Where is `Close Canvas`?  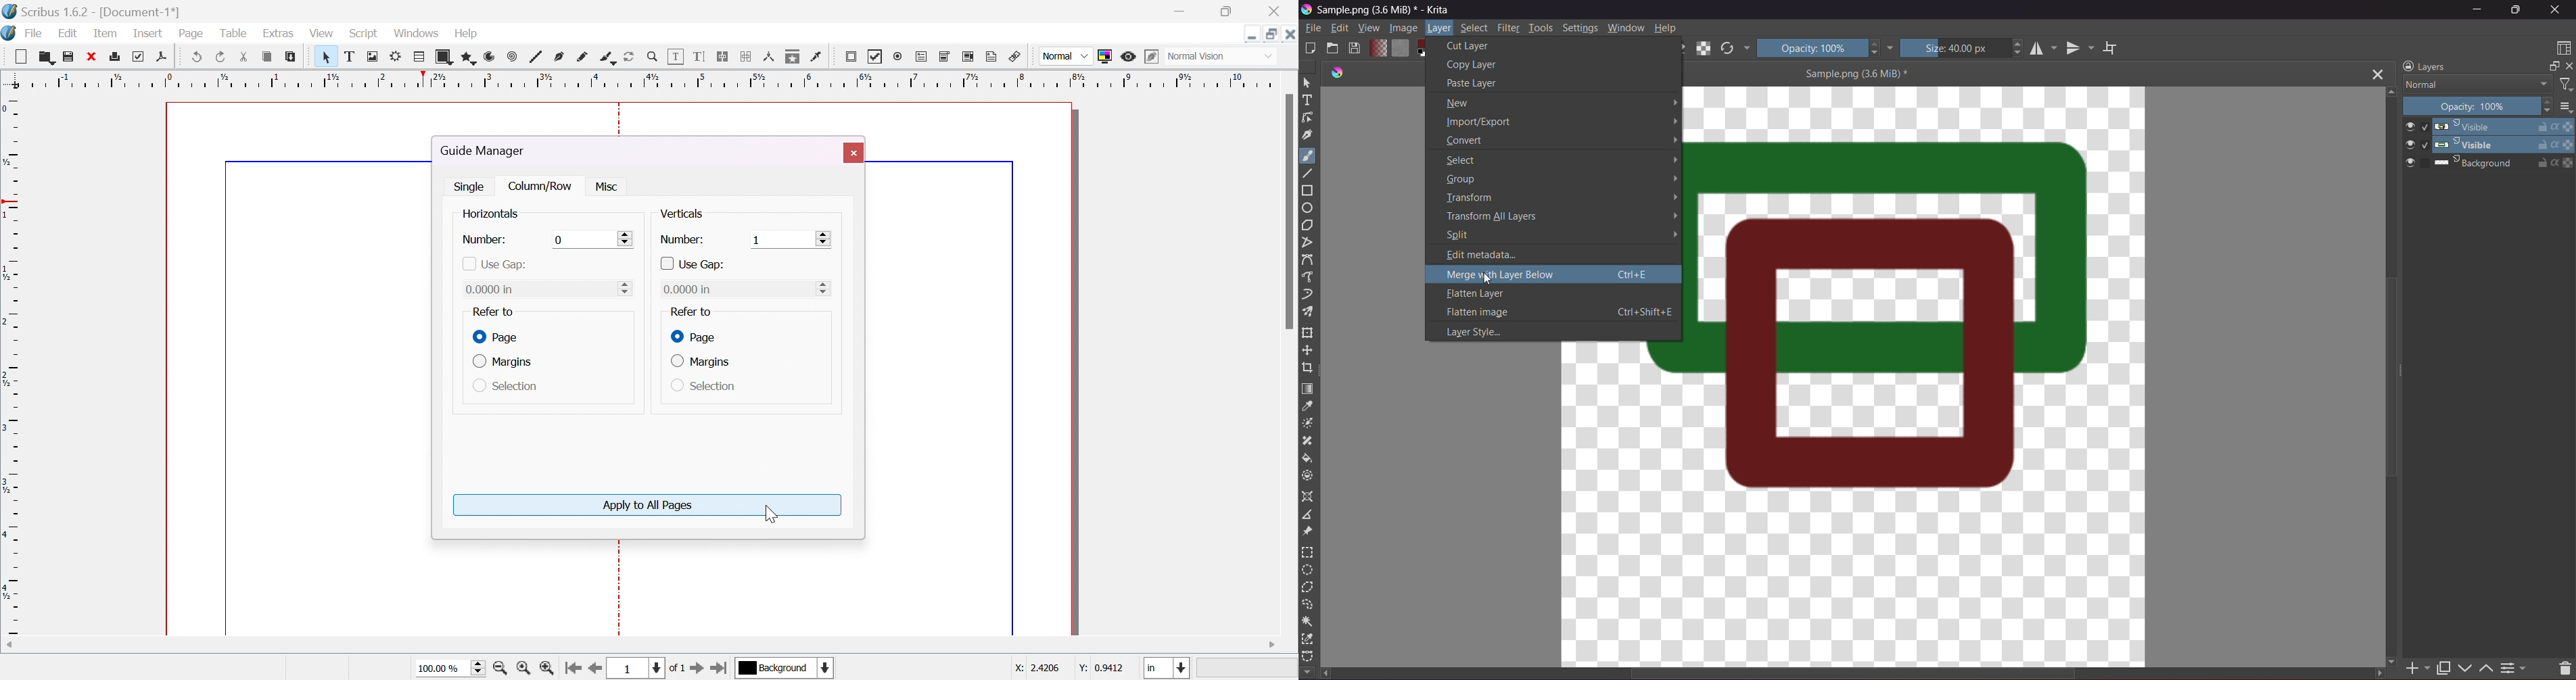 Close Canvas is located at coordinates (2378, 75).